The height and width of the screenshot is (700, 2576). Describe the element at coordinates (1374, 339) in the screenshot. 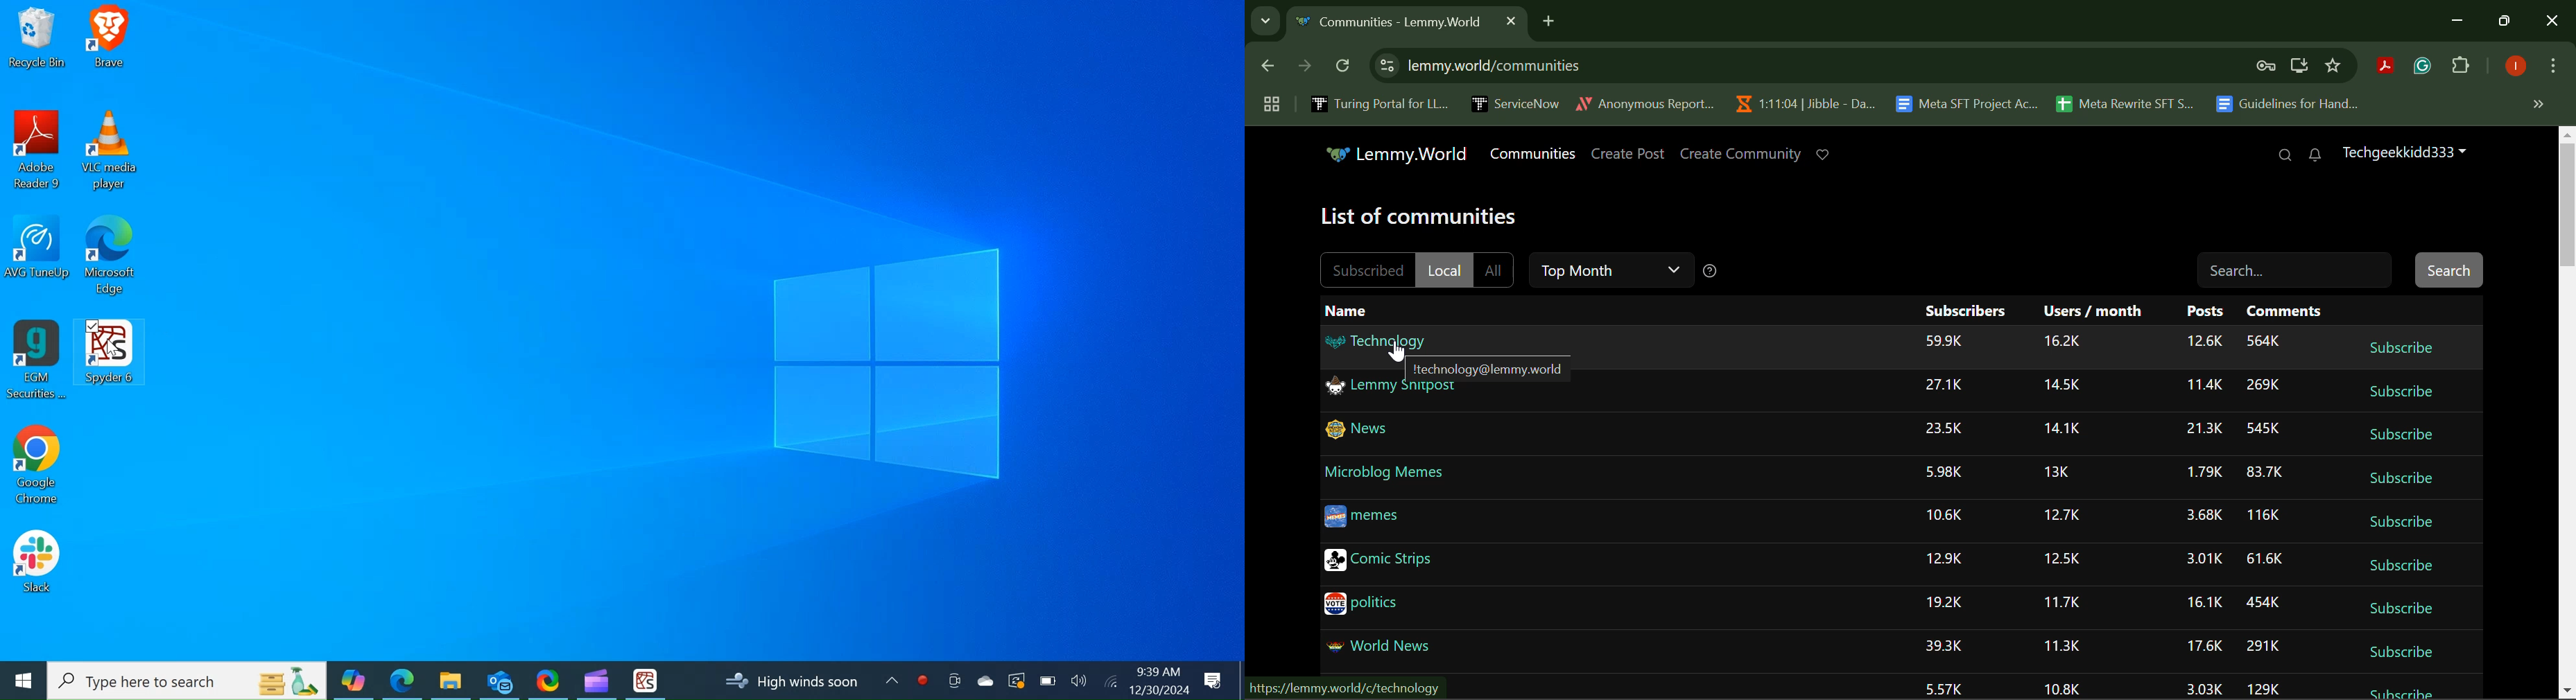

I see `Cursor on Technology Community Link` at that location.